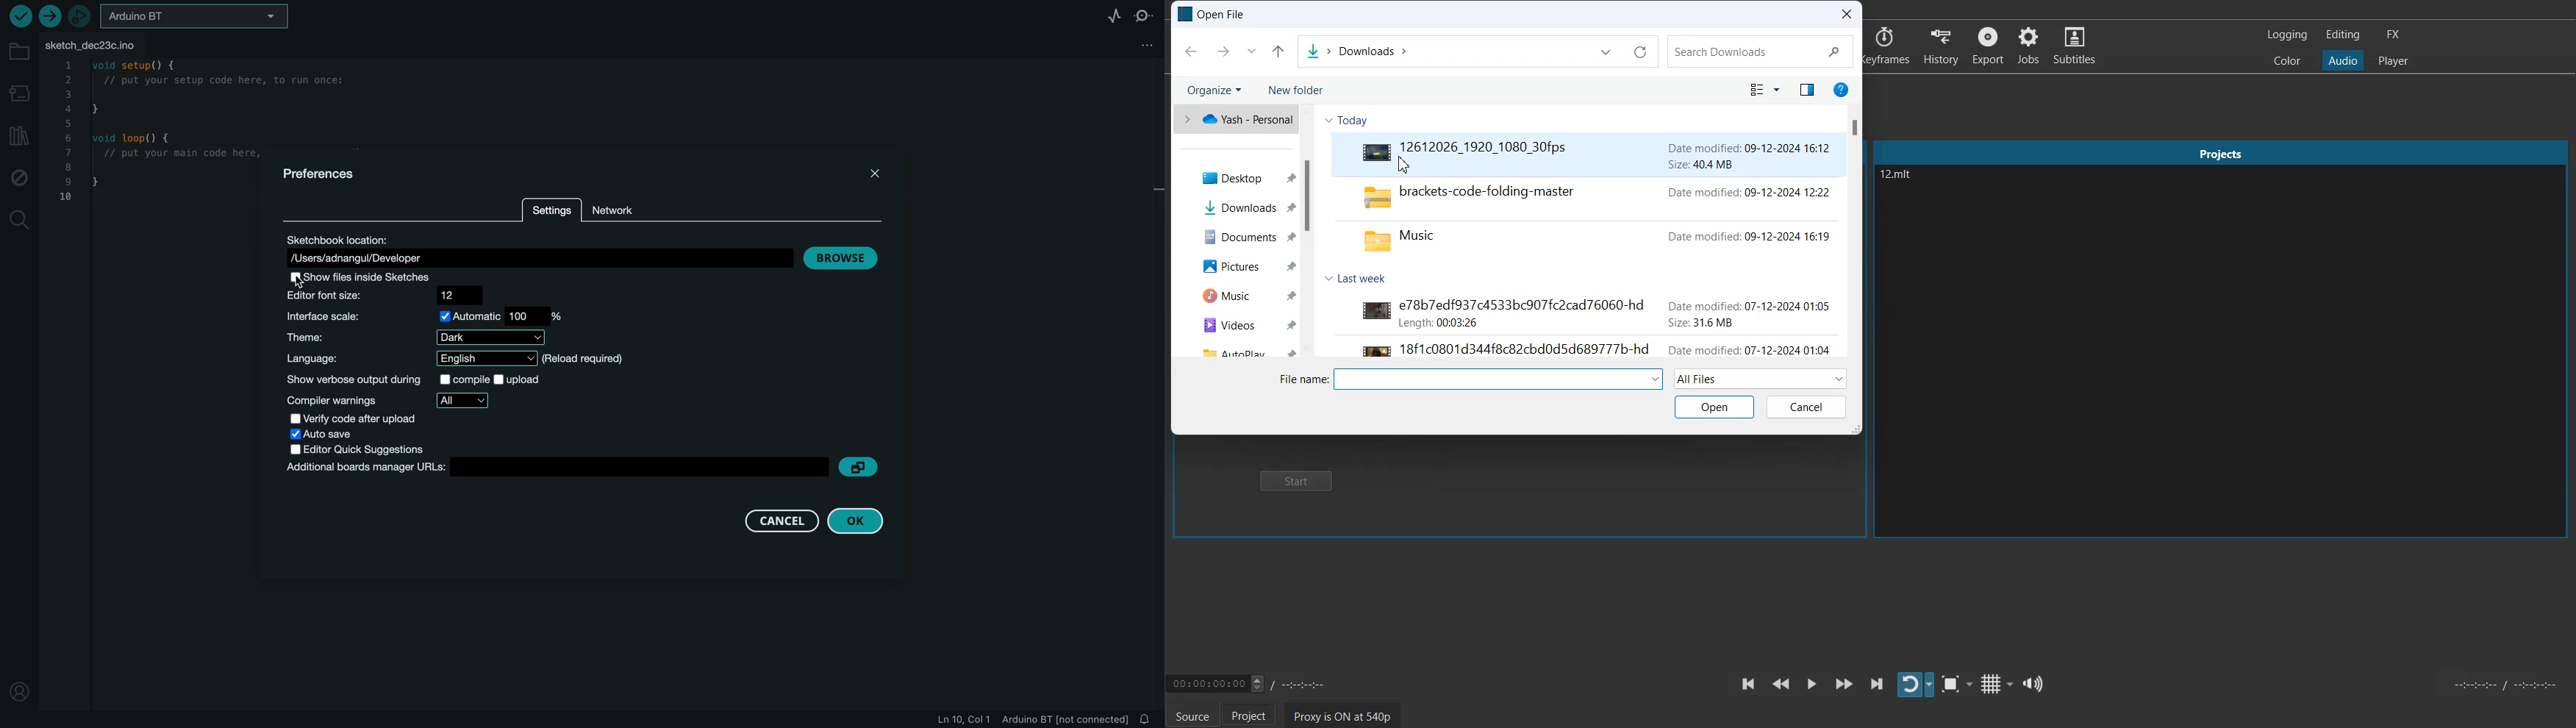 The height and width of the screenshot is (728, 2576). Describe the element at coordinates (862, 520) in the screenshot. I see `ok` at that location.